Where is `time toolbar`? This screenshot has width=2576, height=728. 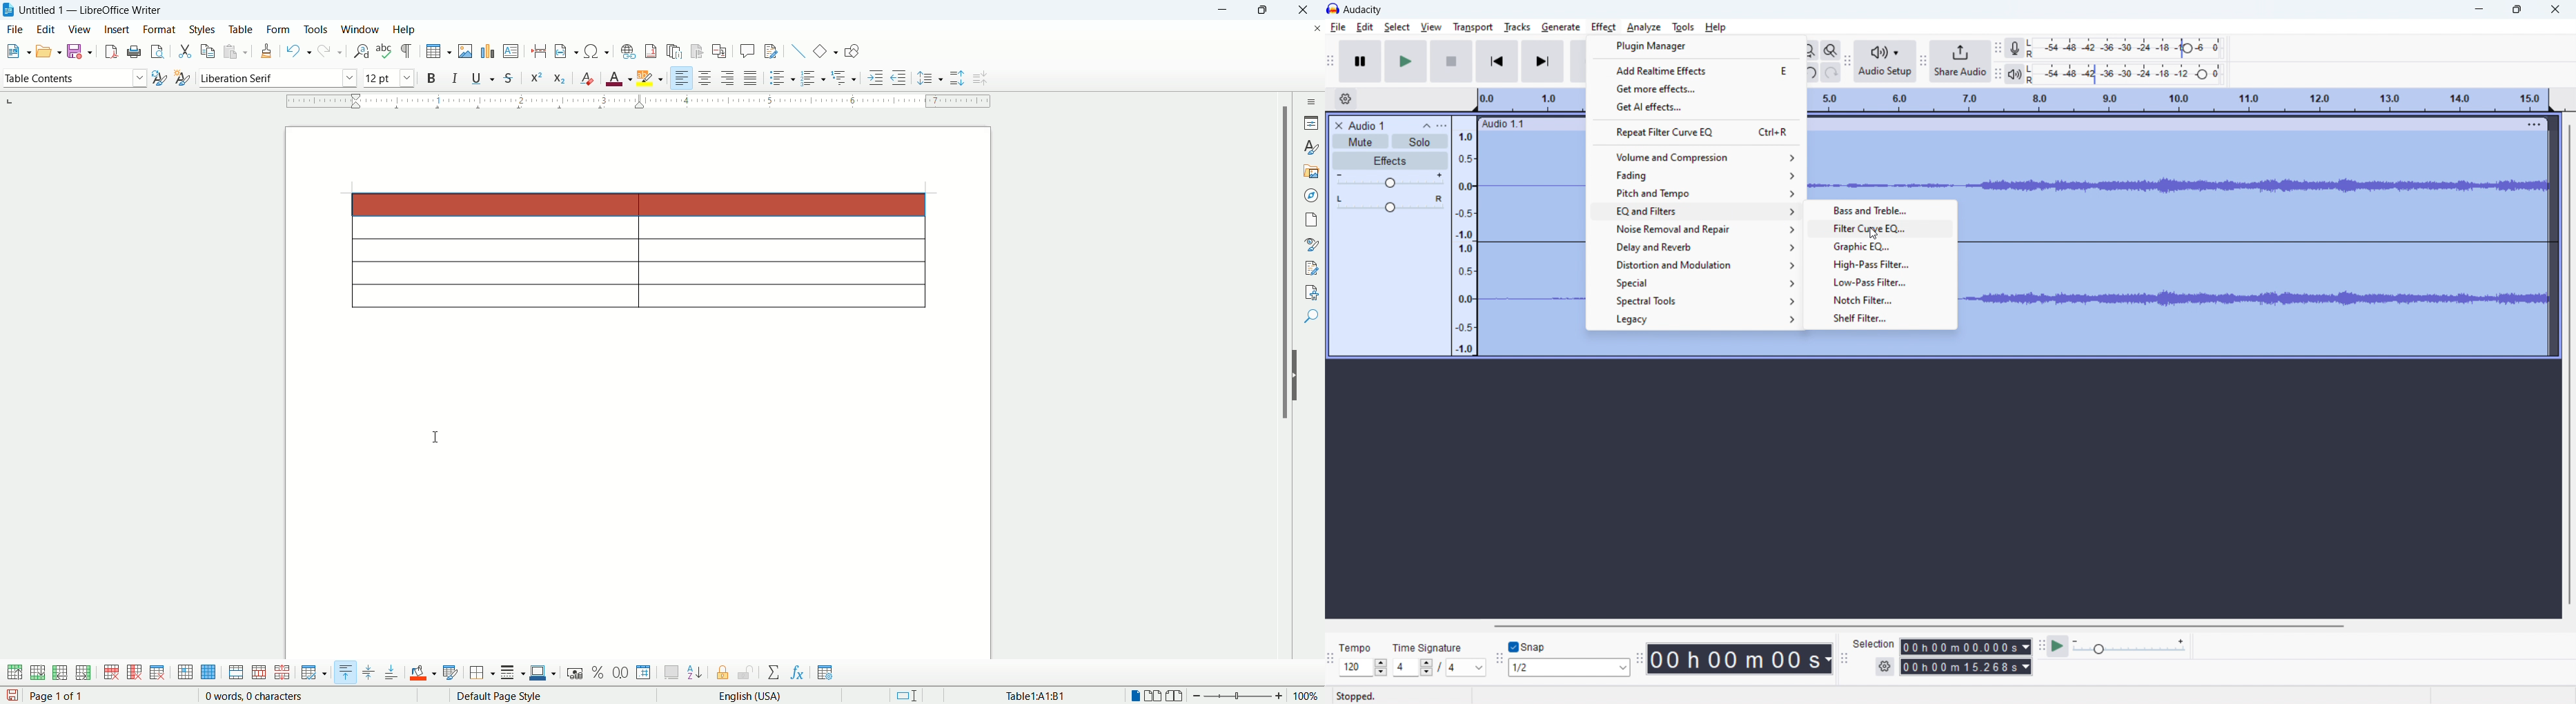
time toolbar is located at coordinates (1642, 664).